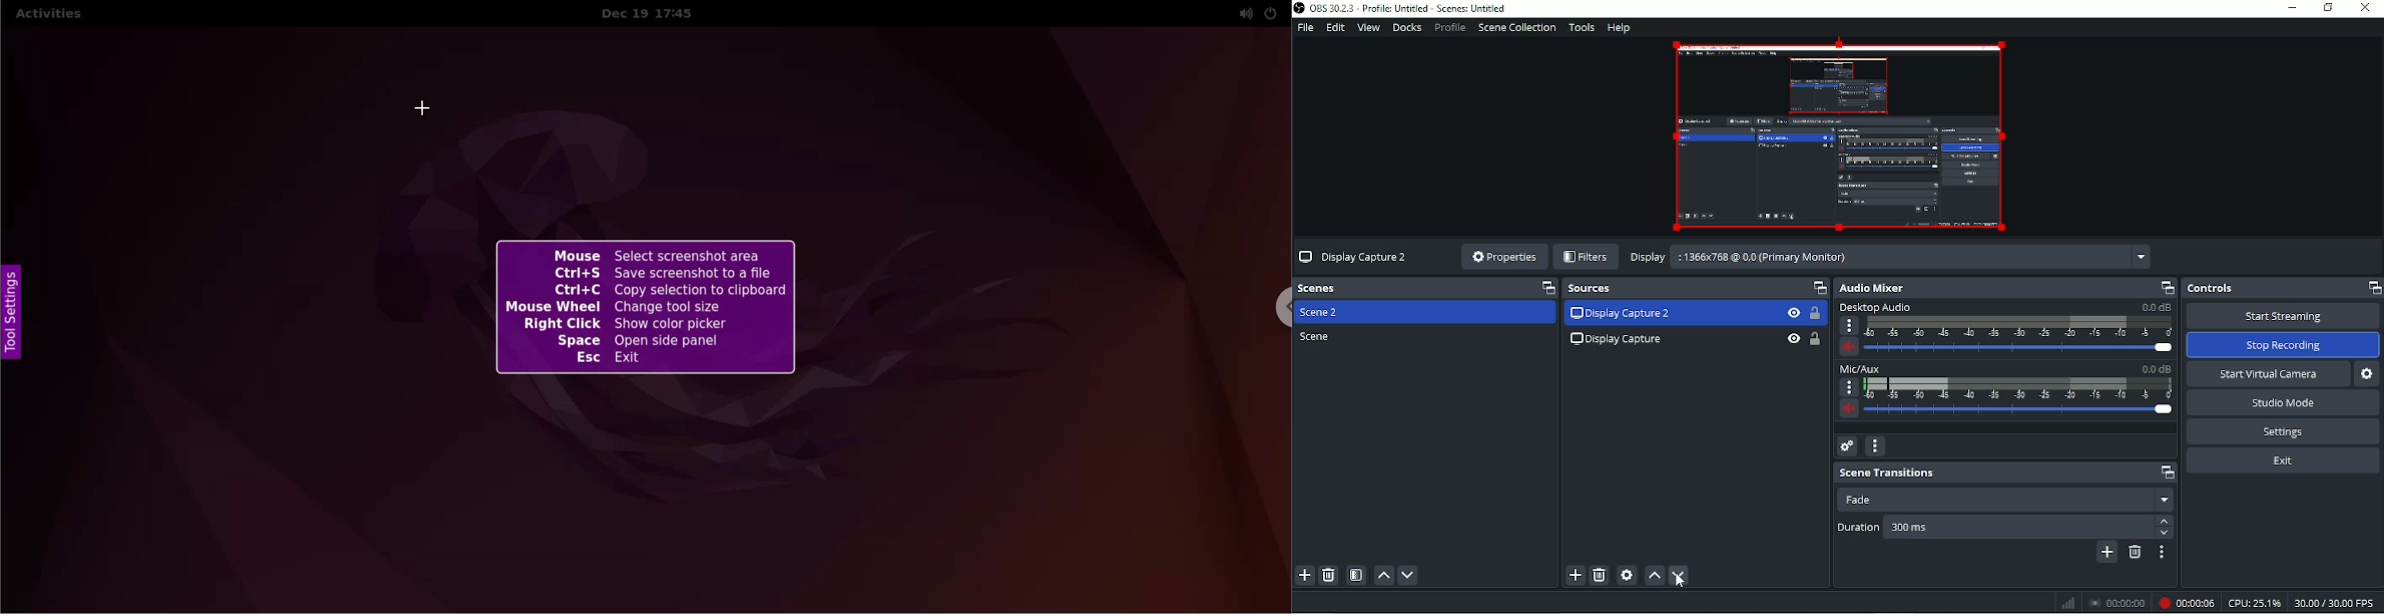 The image size is (2408, 616). Describe the element at coordinates (2117, 603) in the screenshot. I see `Stop recording` at that location.